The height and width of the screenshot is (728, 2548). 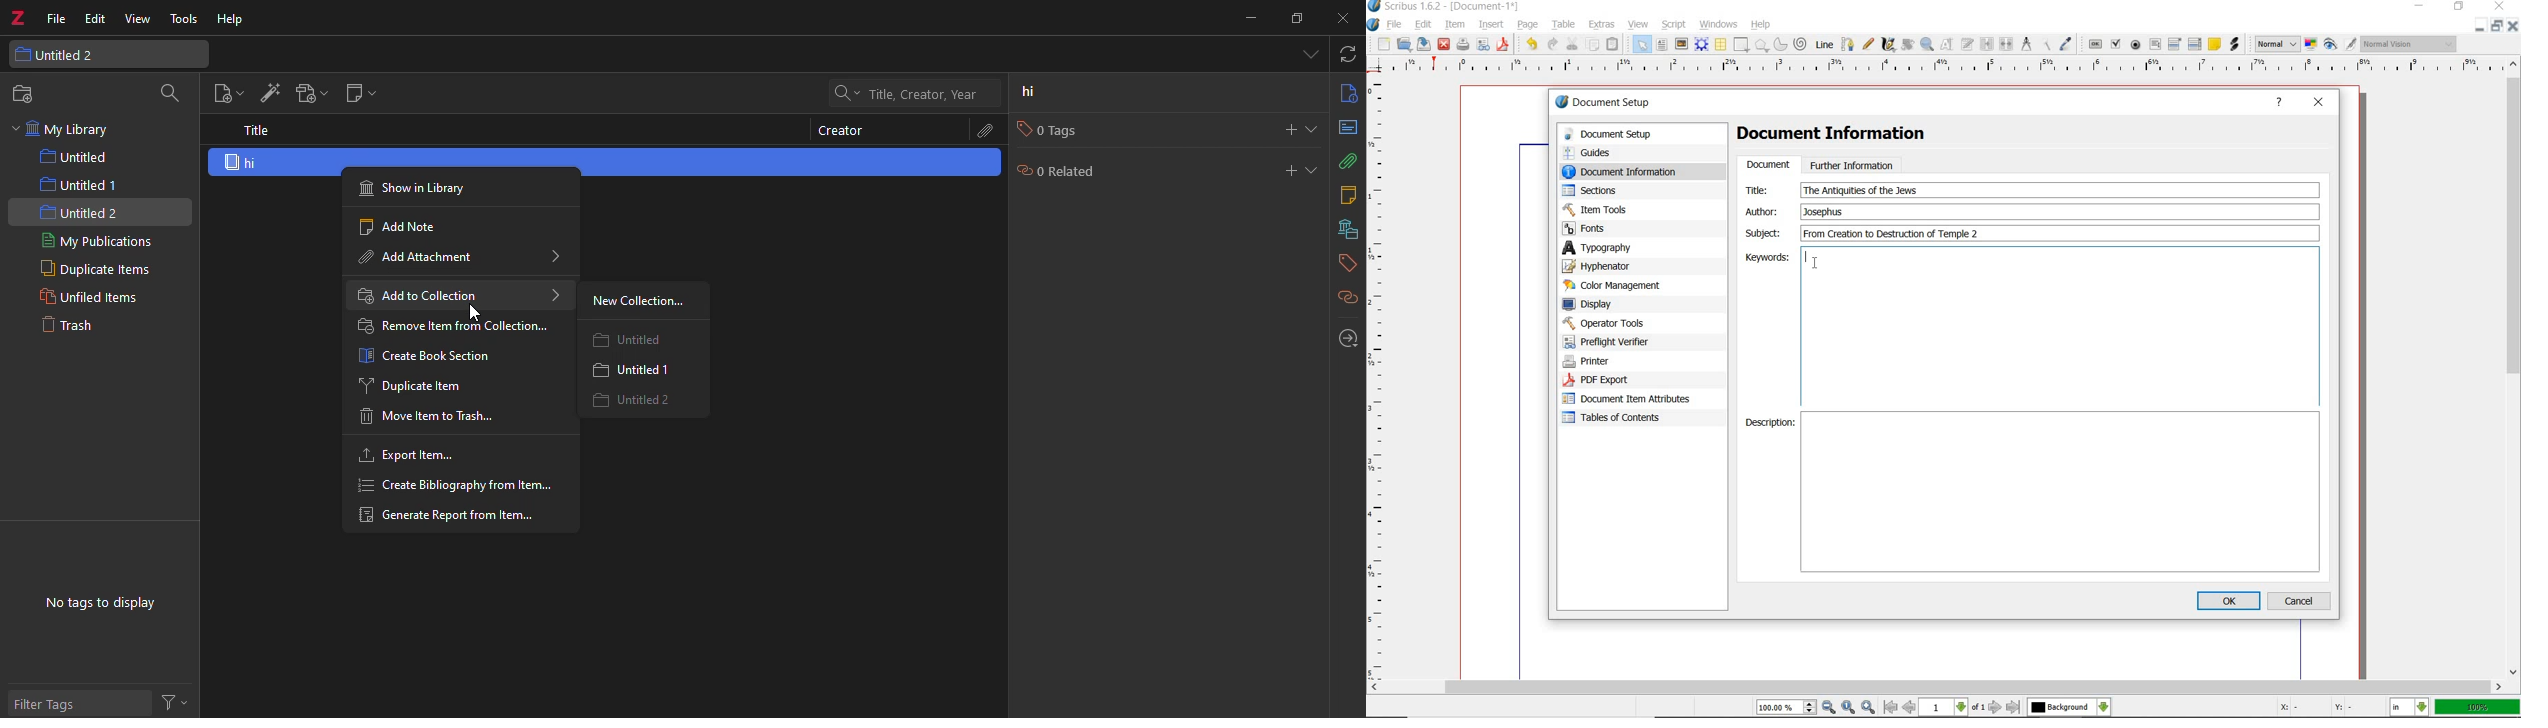 What do you see at coordinates (2314, 708) in the screenshot?
I see `coordinates` at bounding box center [2314, 708].